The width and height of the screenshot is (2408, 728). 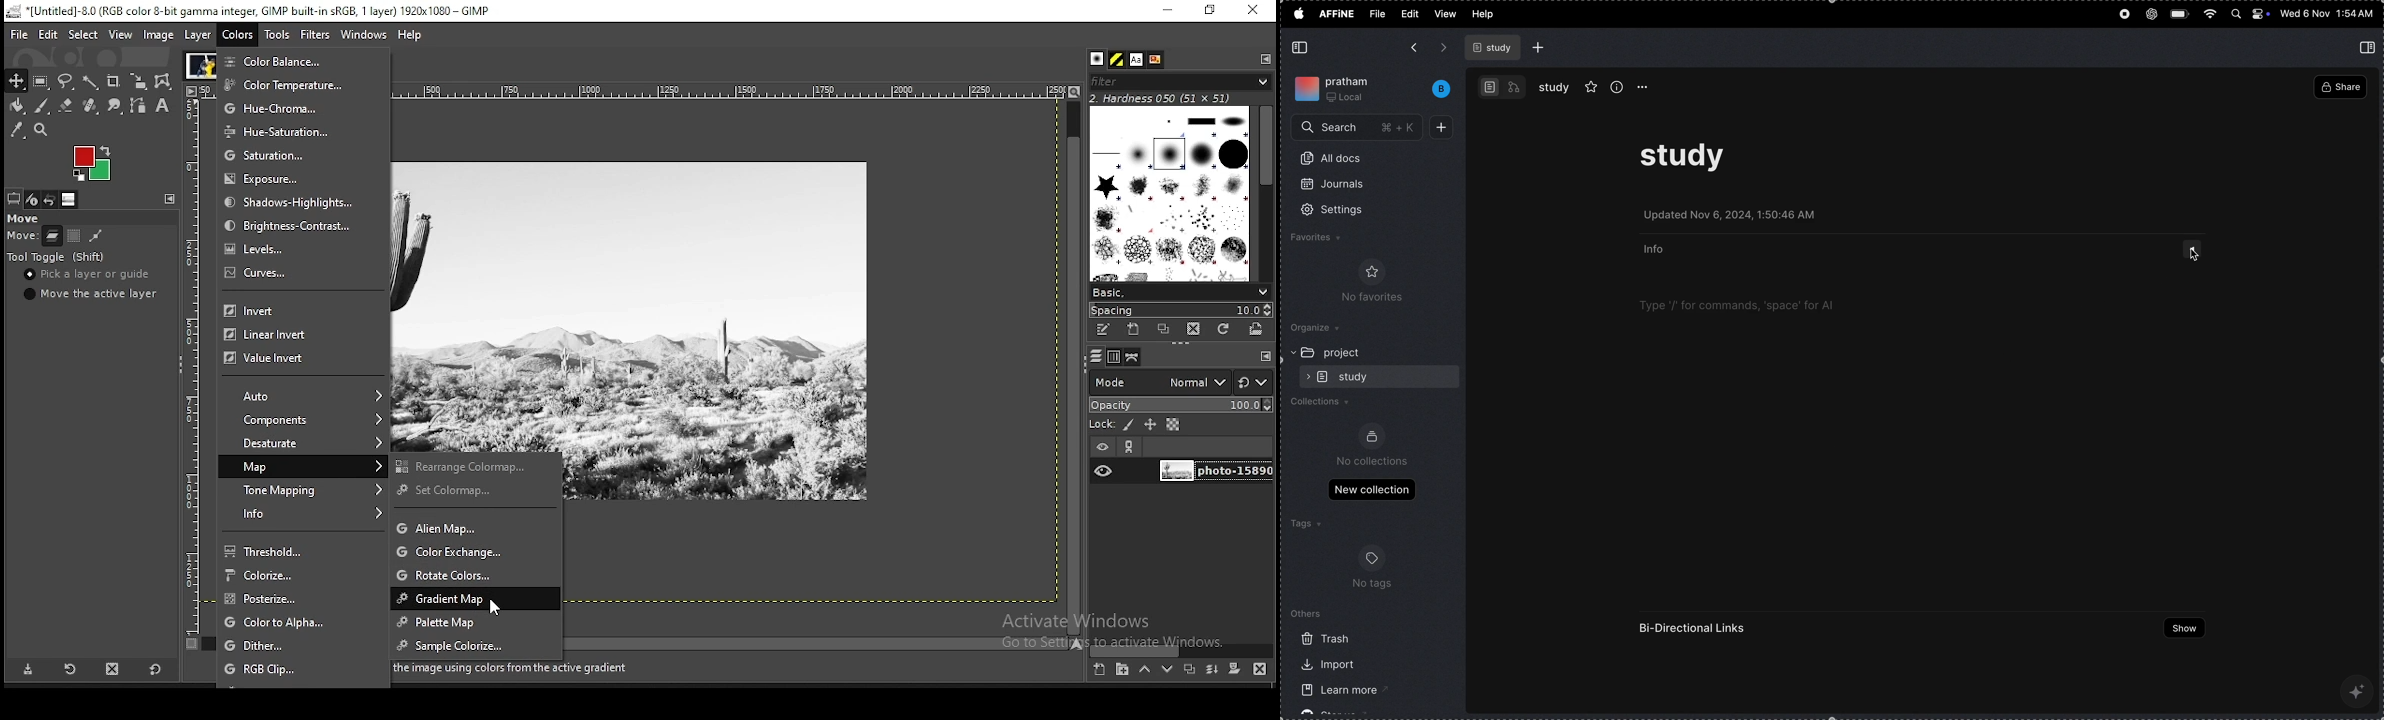 I want to click on configure this panel, so click(x=170, y=199).